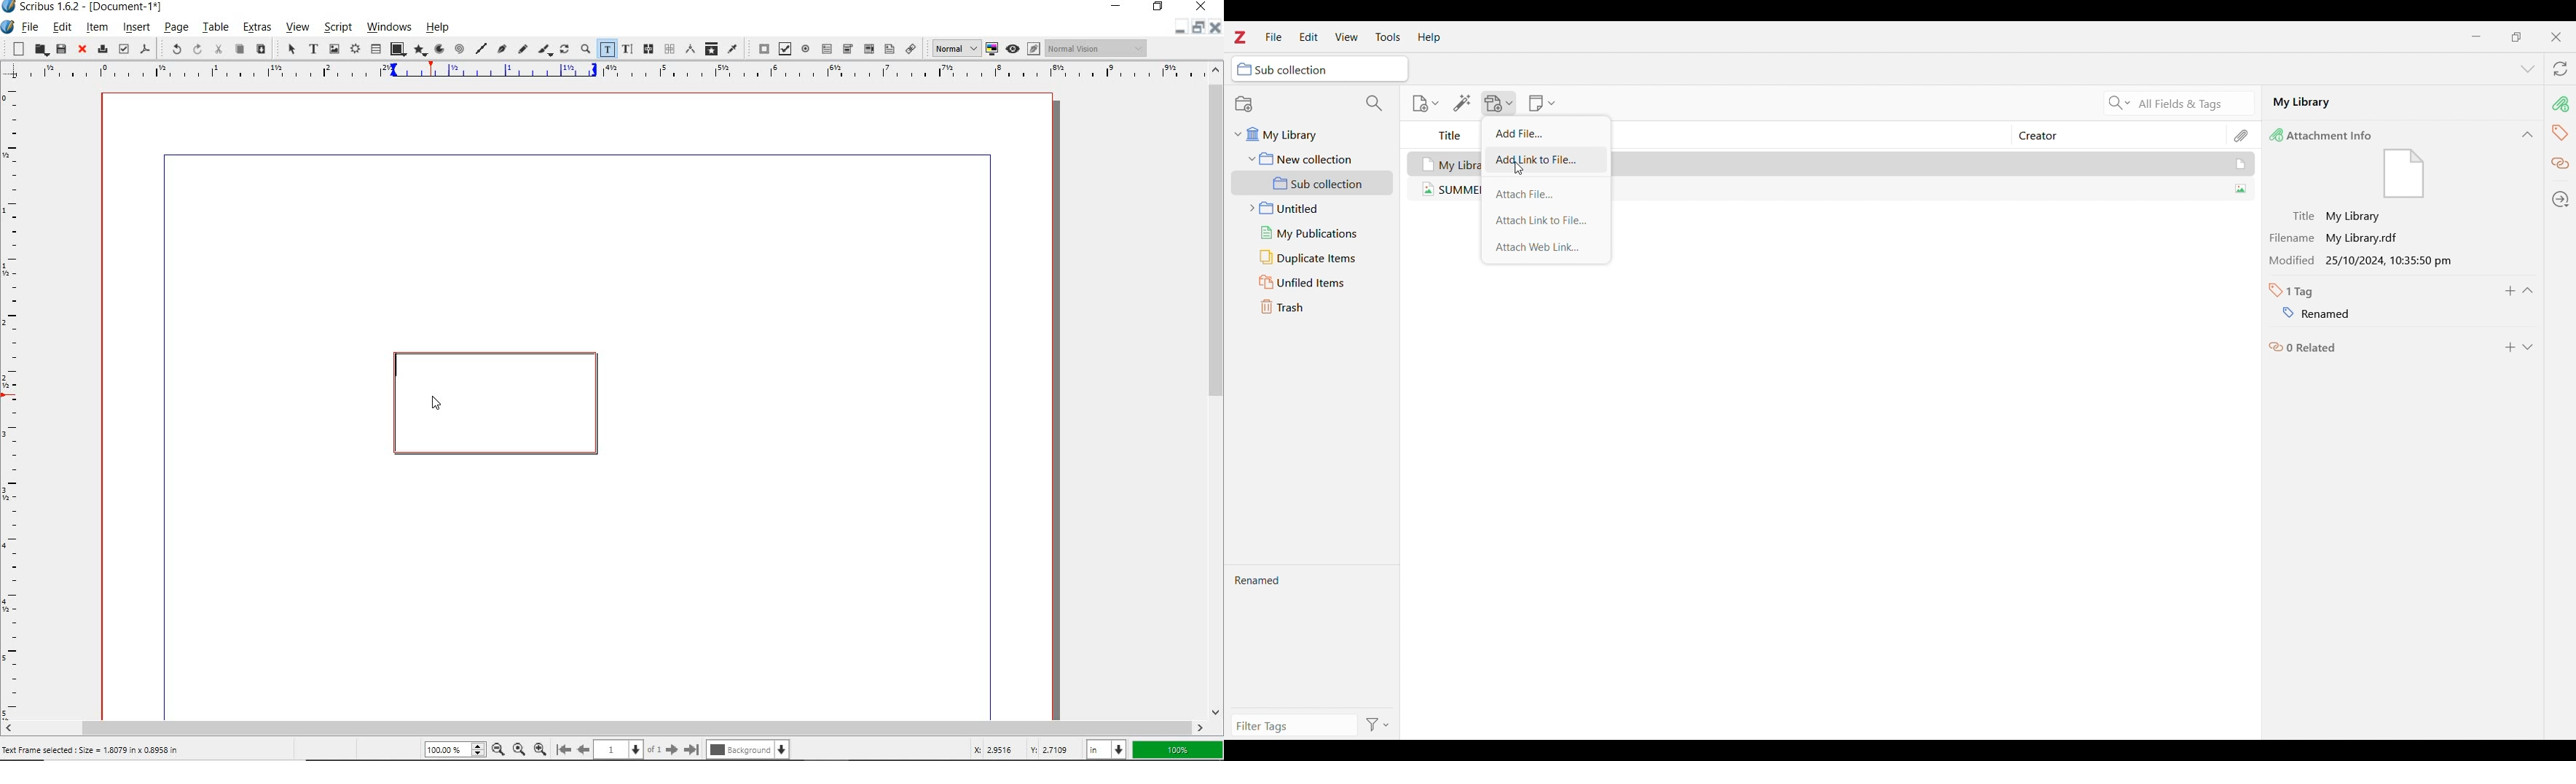  I want to click on view, so click(299, 28).